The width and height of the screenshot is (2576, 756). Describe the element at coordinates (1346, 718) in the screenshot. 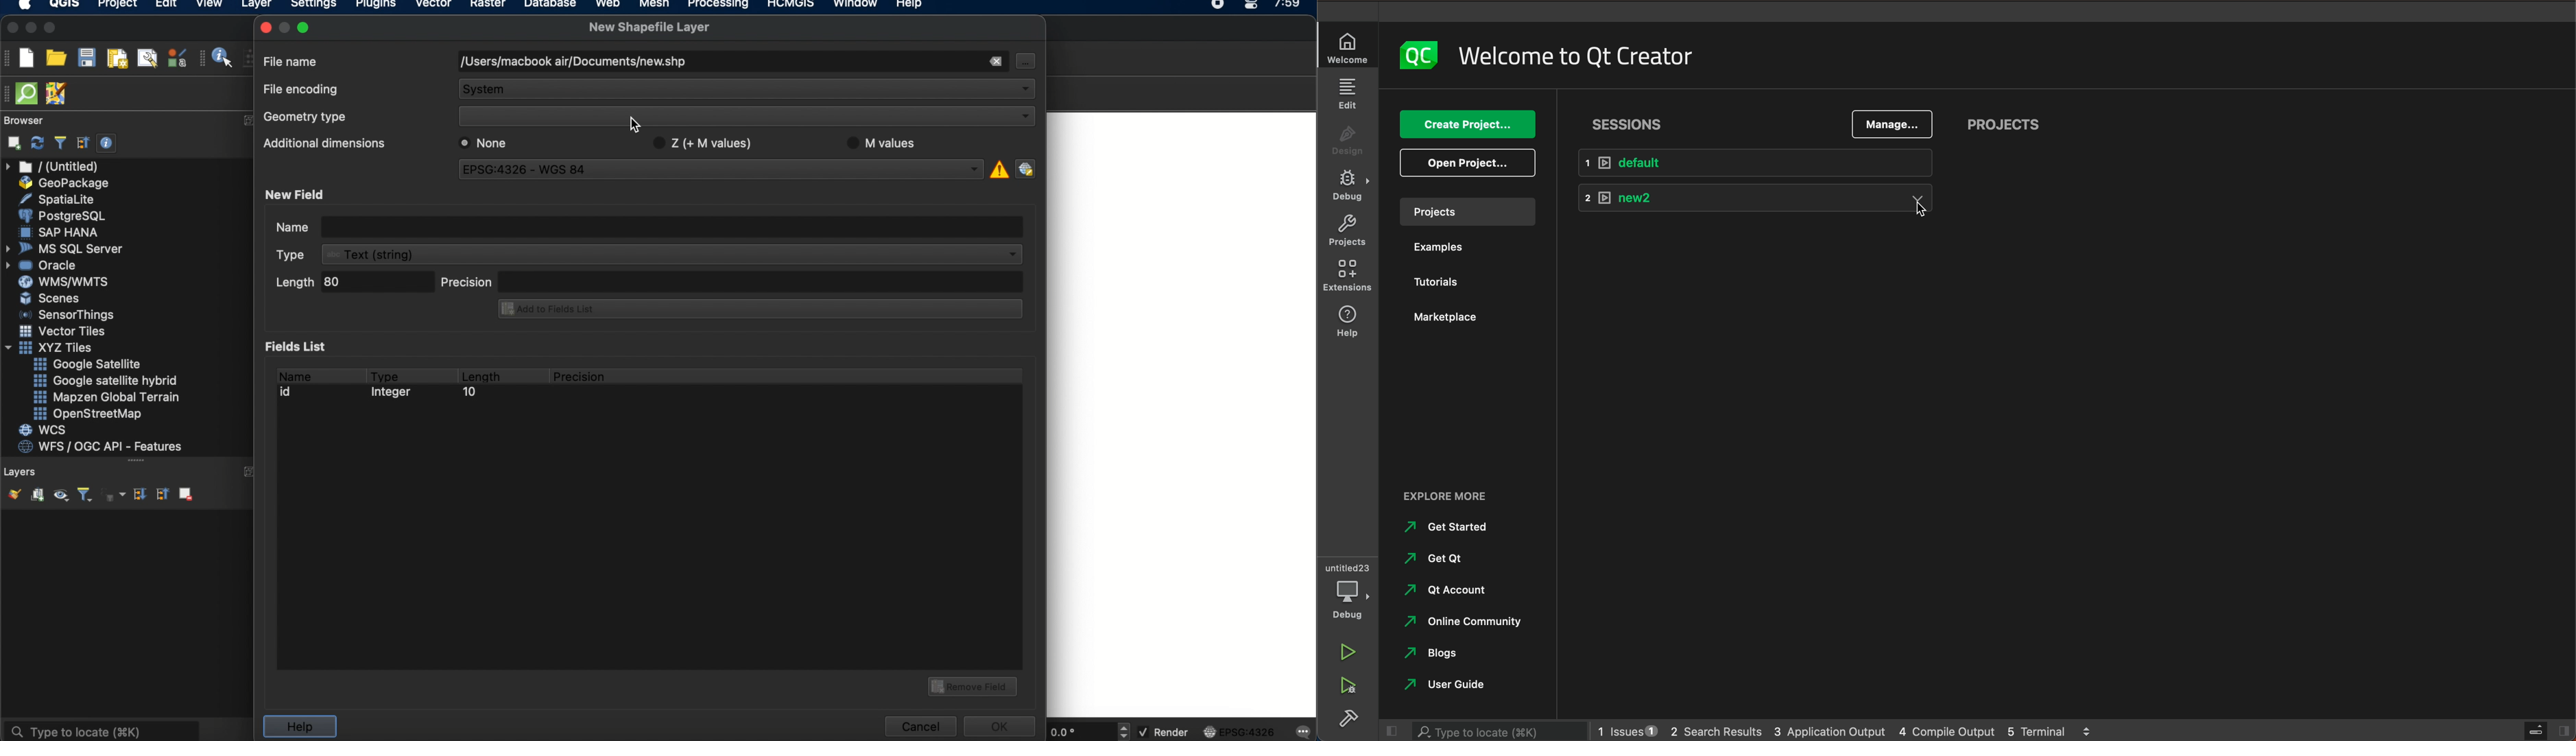

I see `build` at that location.